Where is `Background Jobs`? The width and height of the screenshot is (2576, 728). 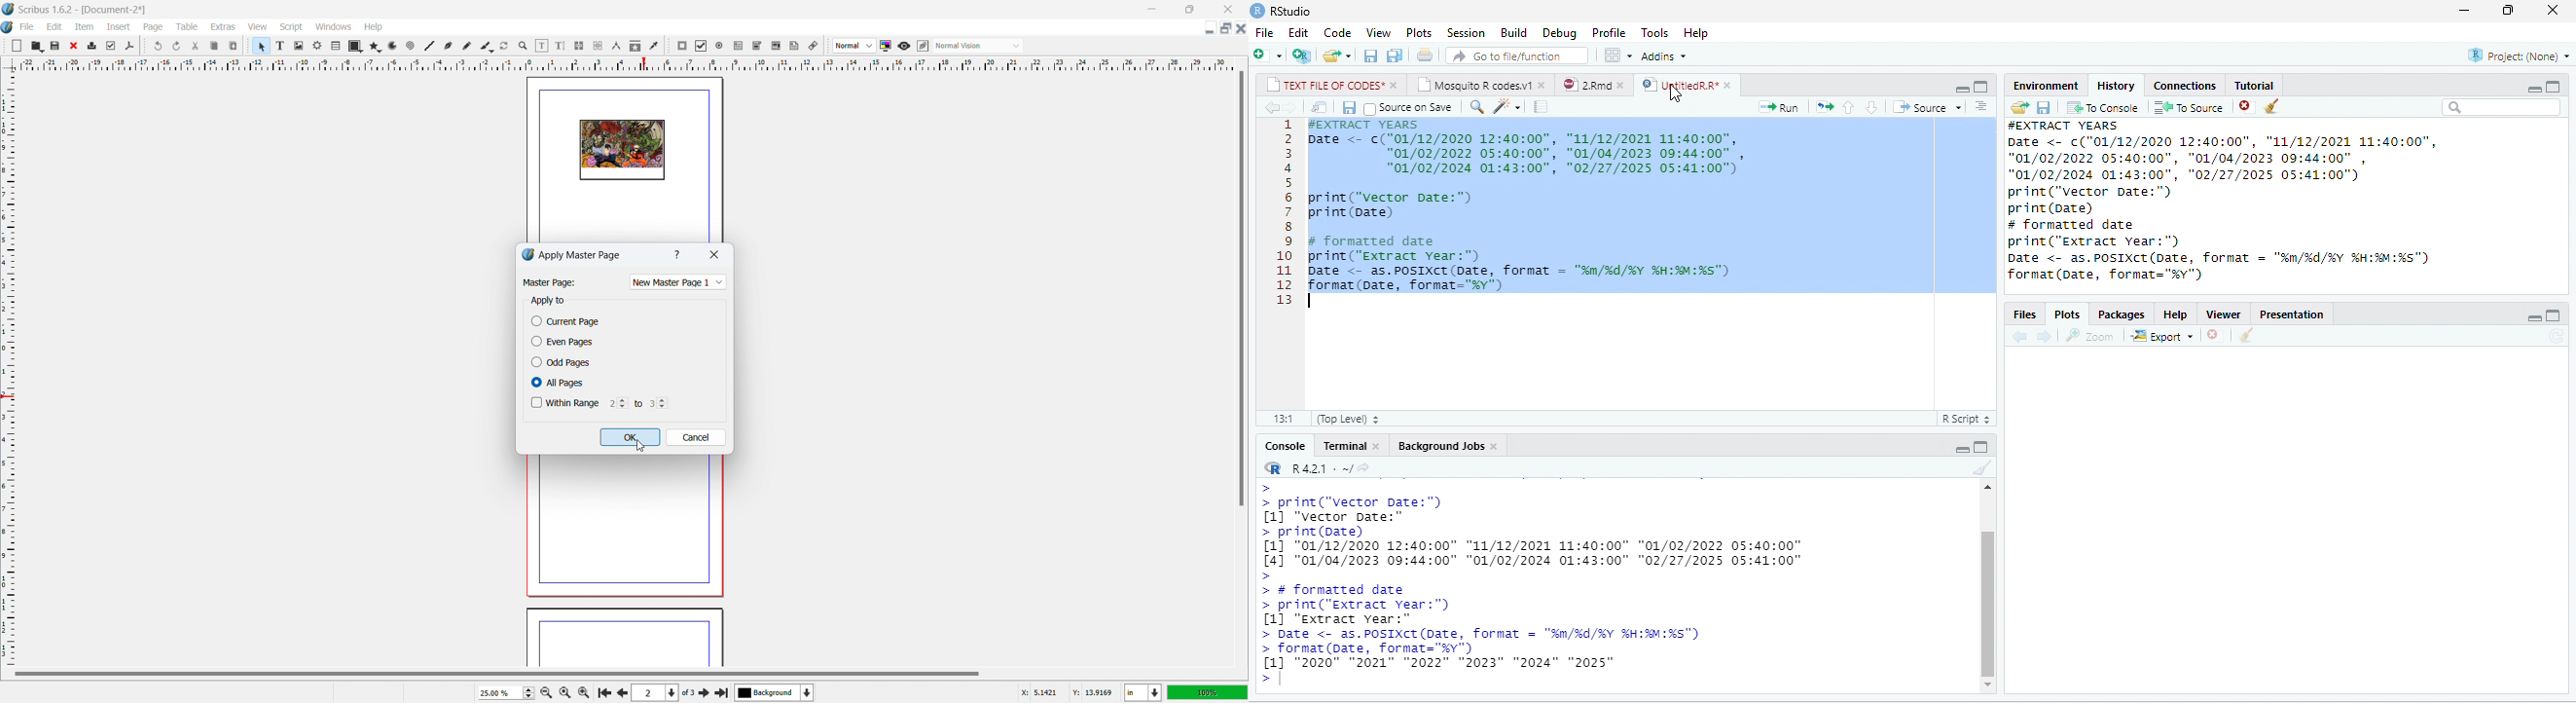
Background Jobs is located at coordinates (1439, 446).